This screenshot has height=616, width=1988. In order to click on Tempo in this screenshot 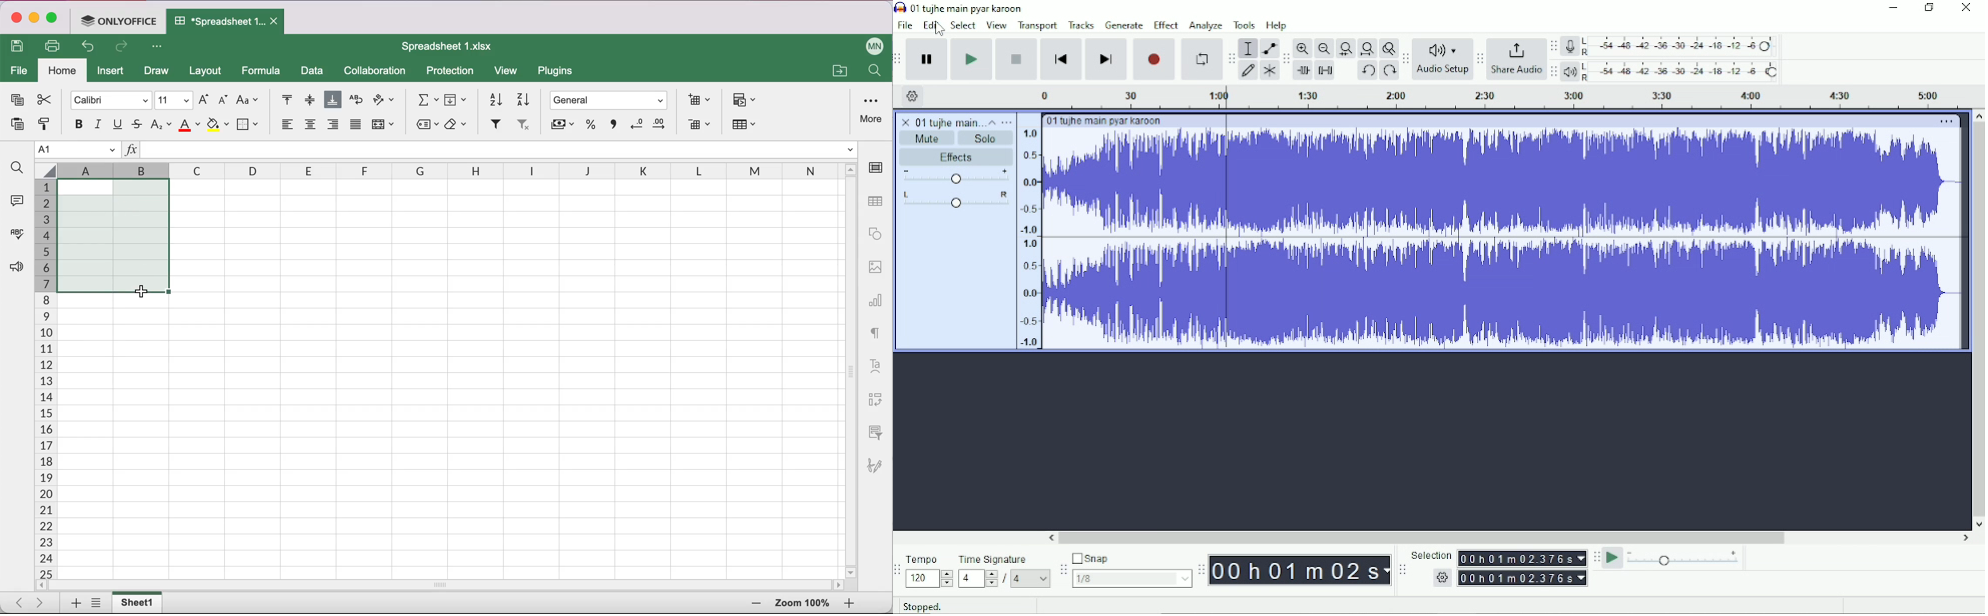, I will do `click(929, 570)`.